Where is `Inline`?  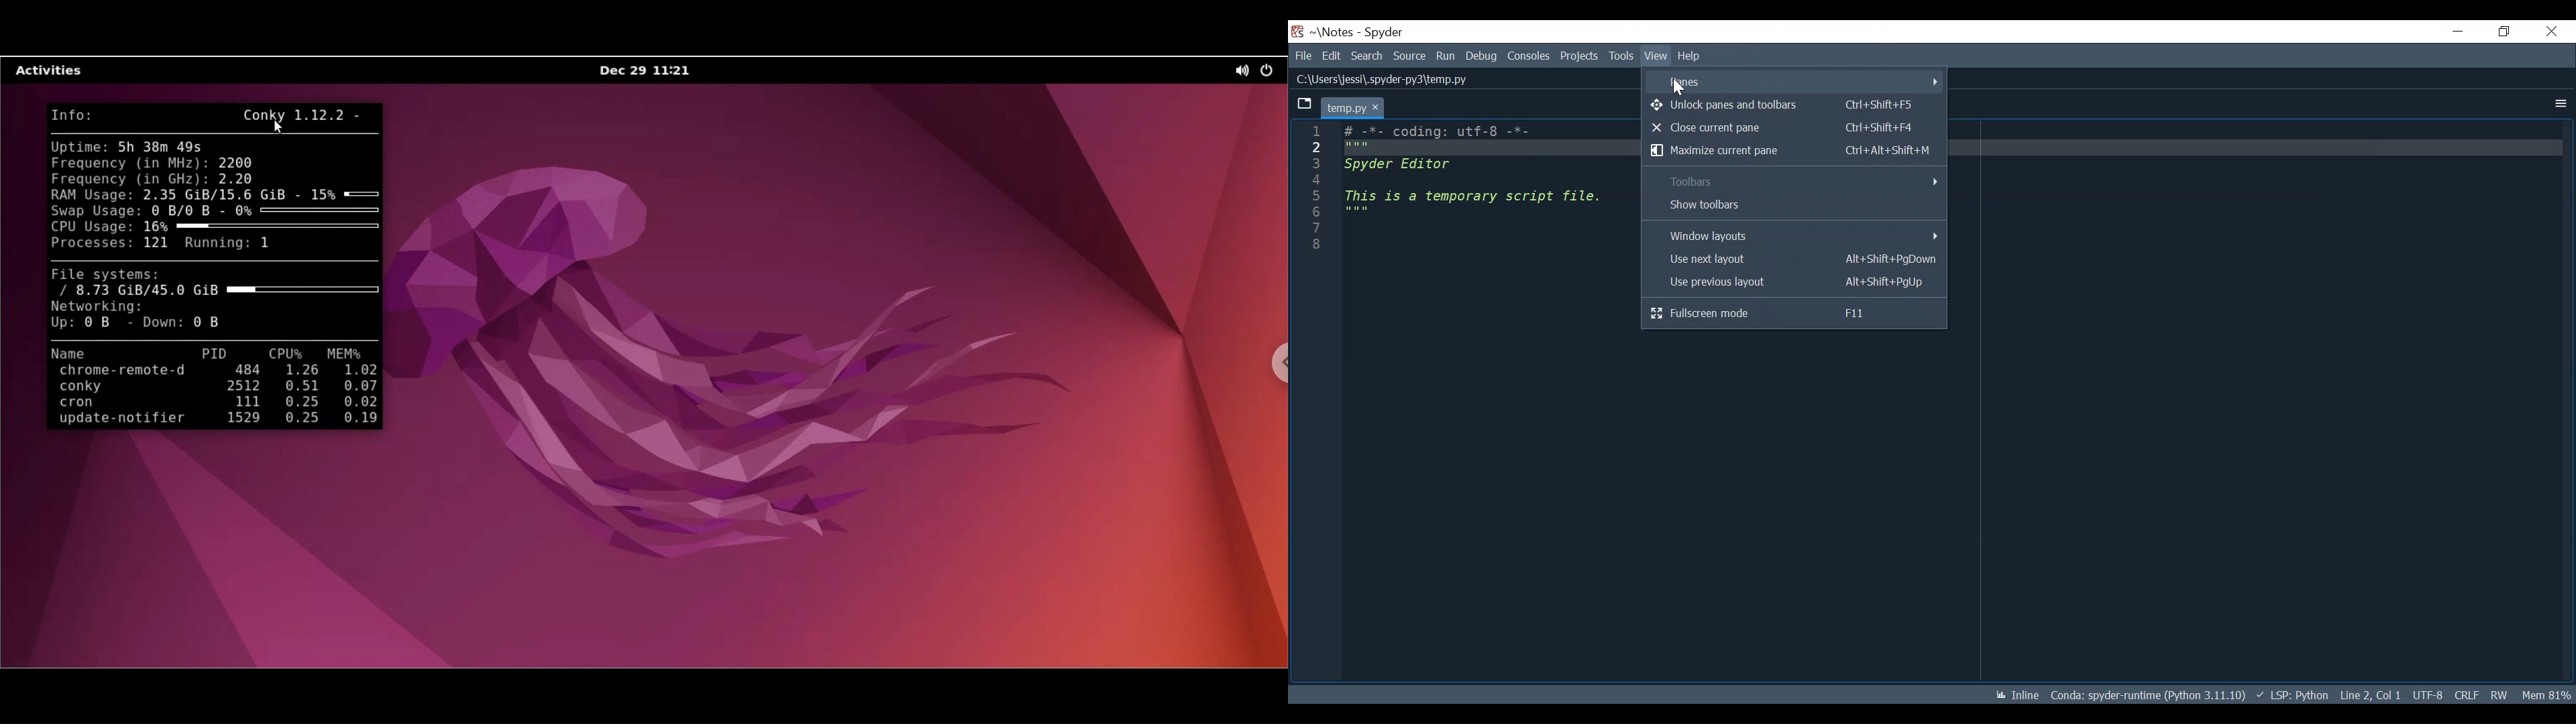
Inline is located at coordinates (2017, 695).